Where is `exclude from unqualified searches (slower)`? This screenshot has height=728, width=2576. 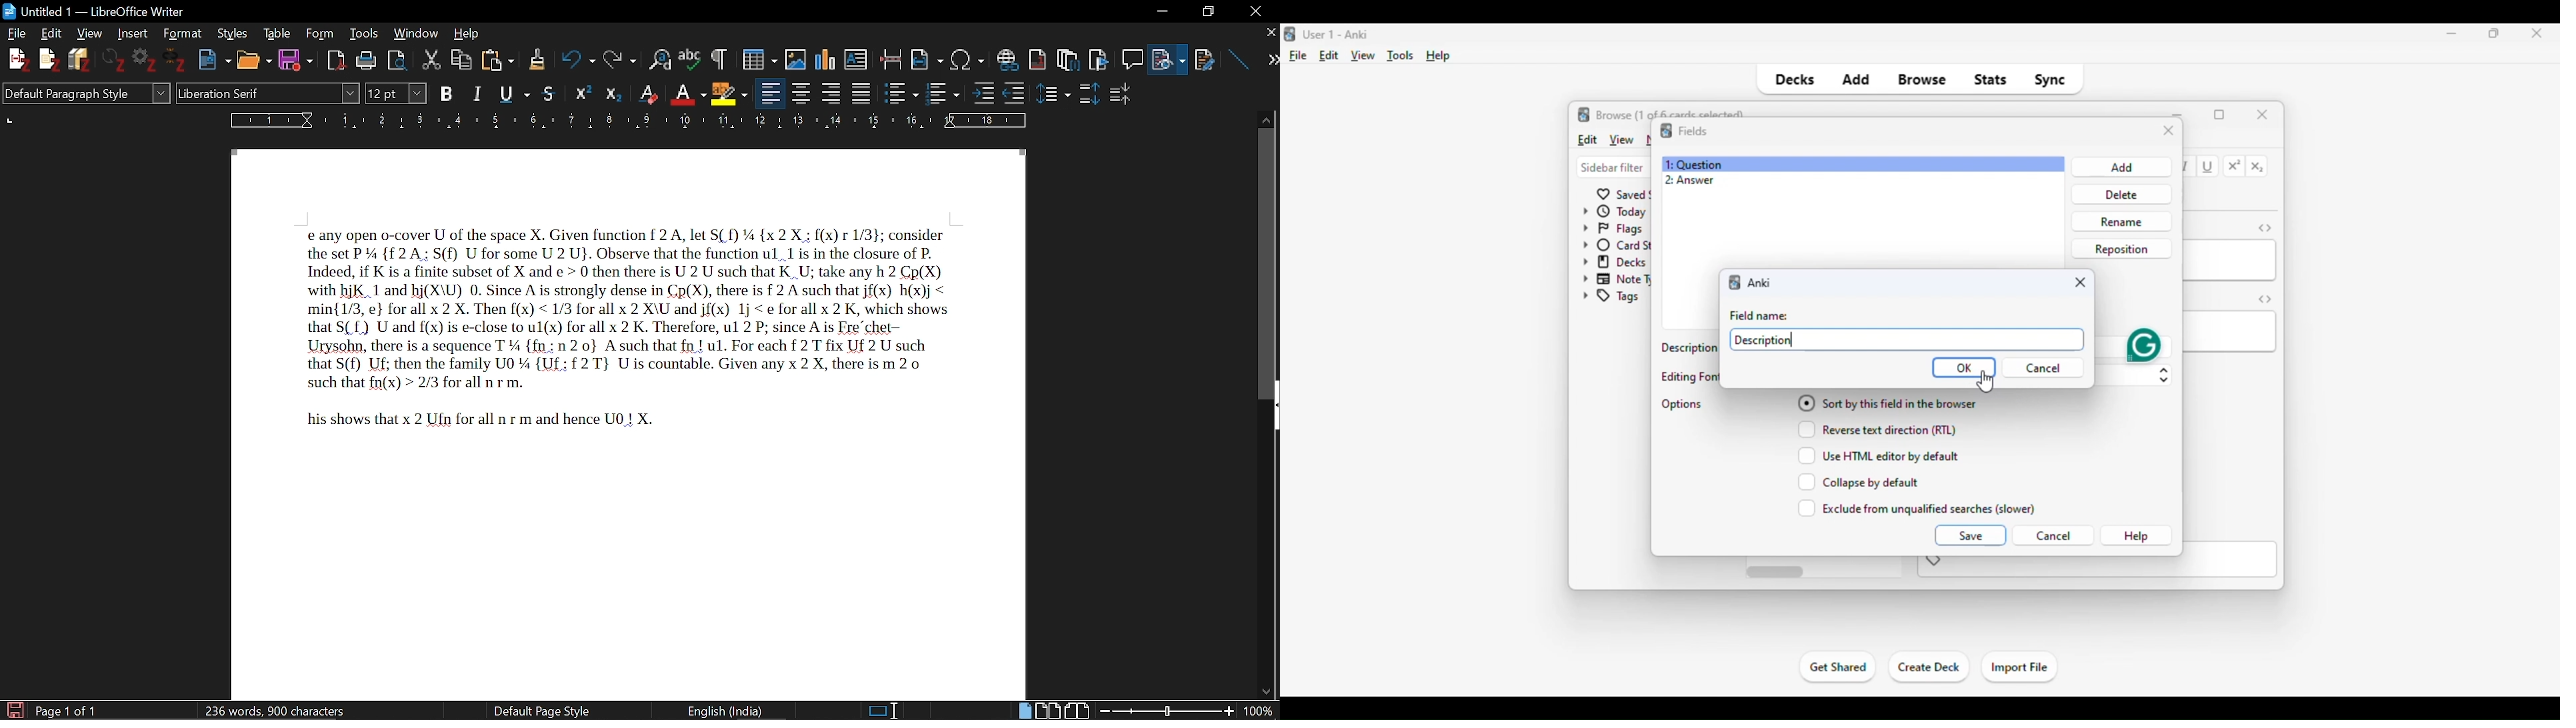
exclude from unqualified searches (slower) is located at coordinates (1917, 508).